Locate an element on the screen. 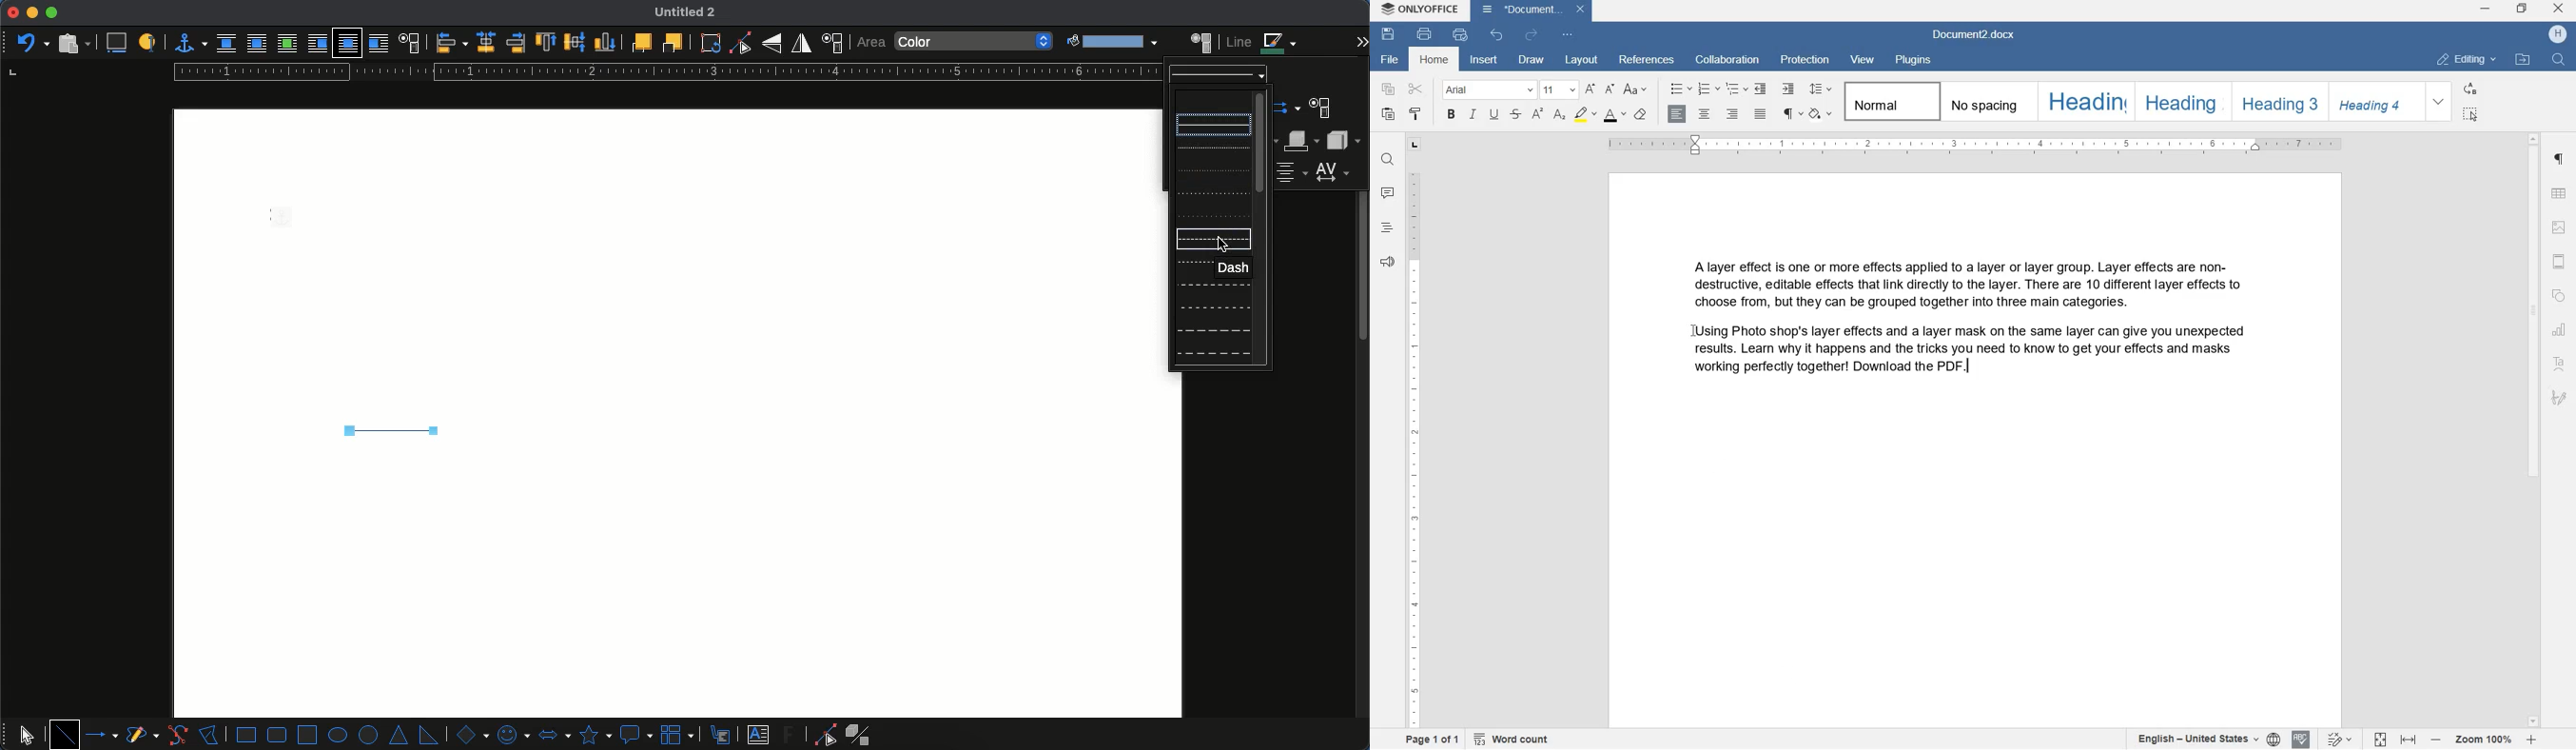 The width and height of the screenshot is (2576, 756). Dot (rounded) is located at coordinates (1208, 171).